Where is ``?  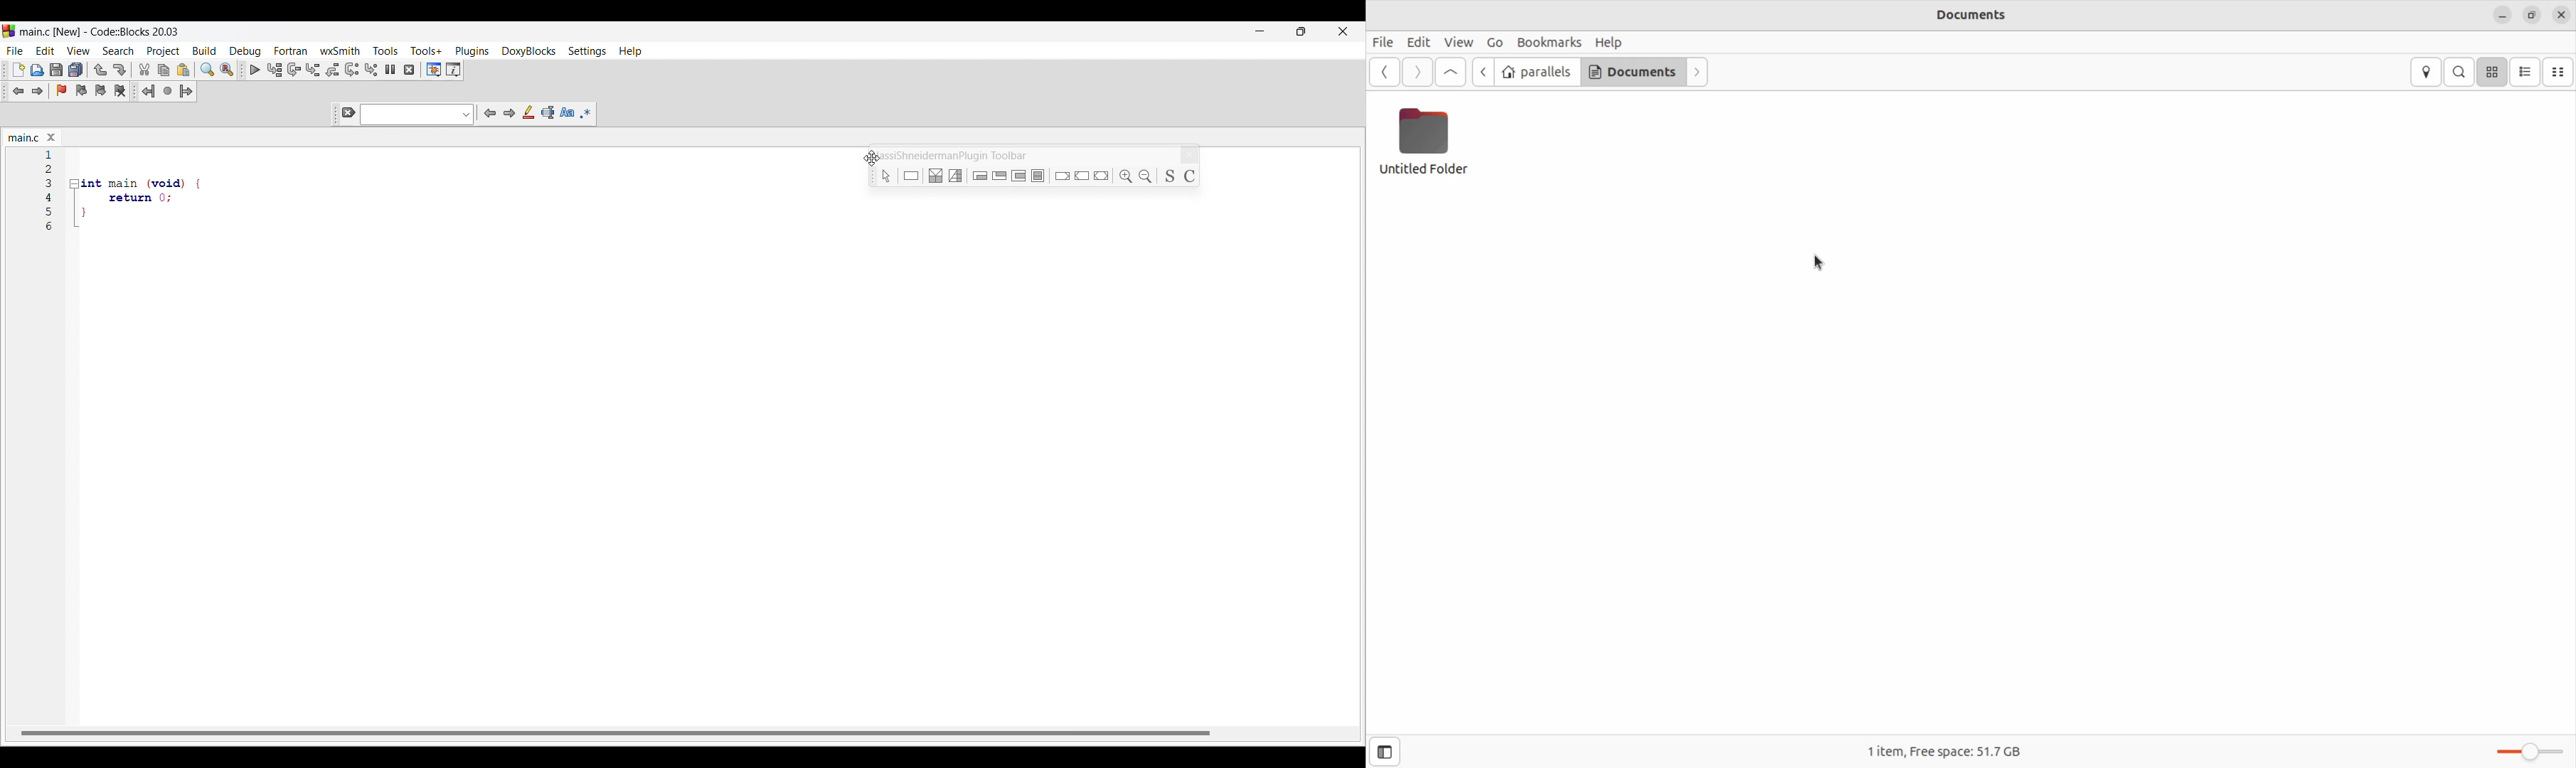
 is located at coordinates (883, 175).